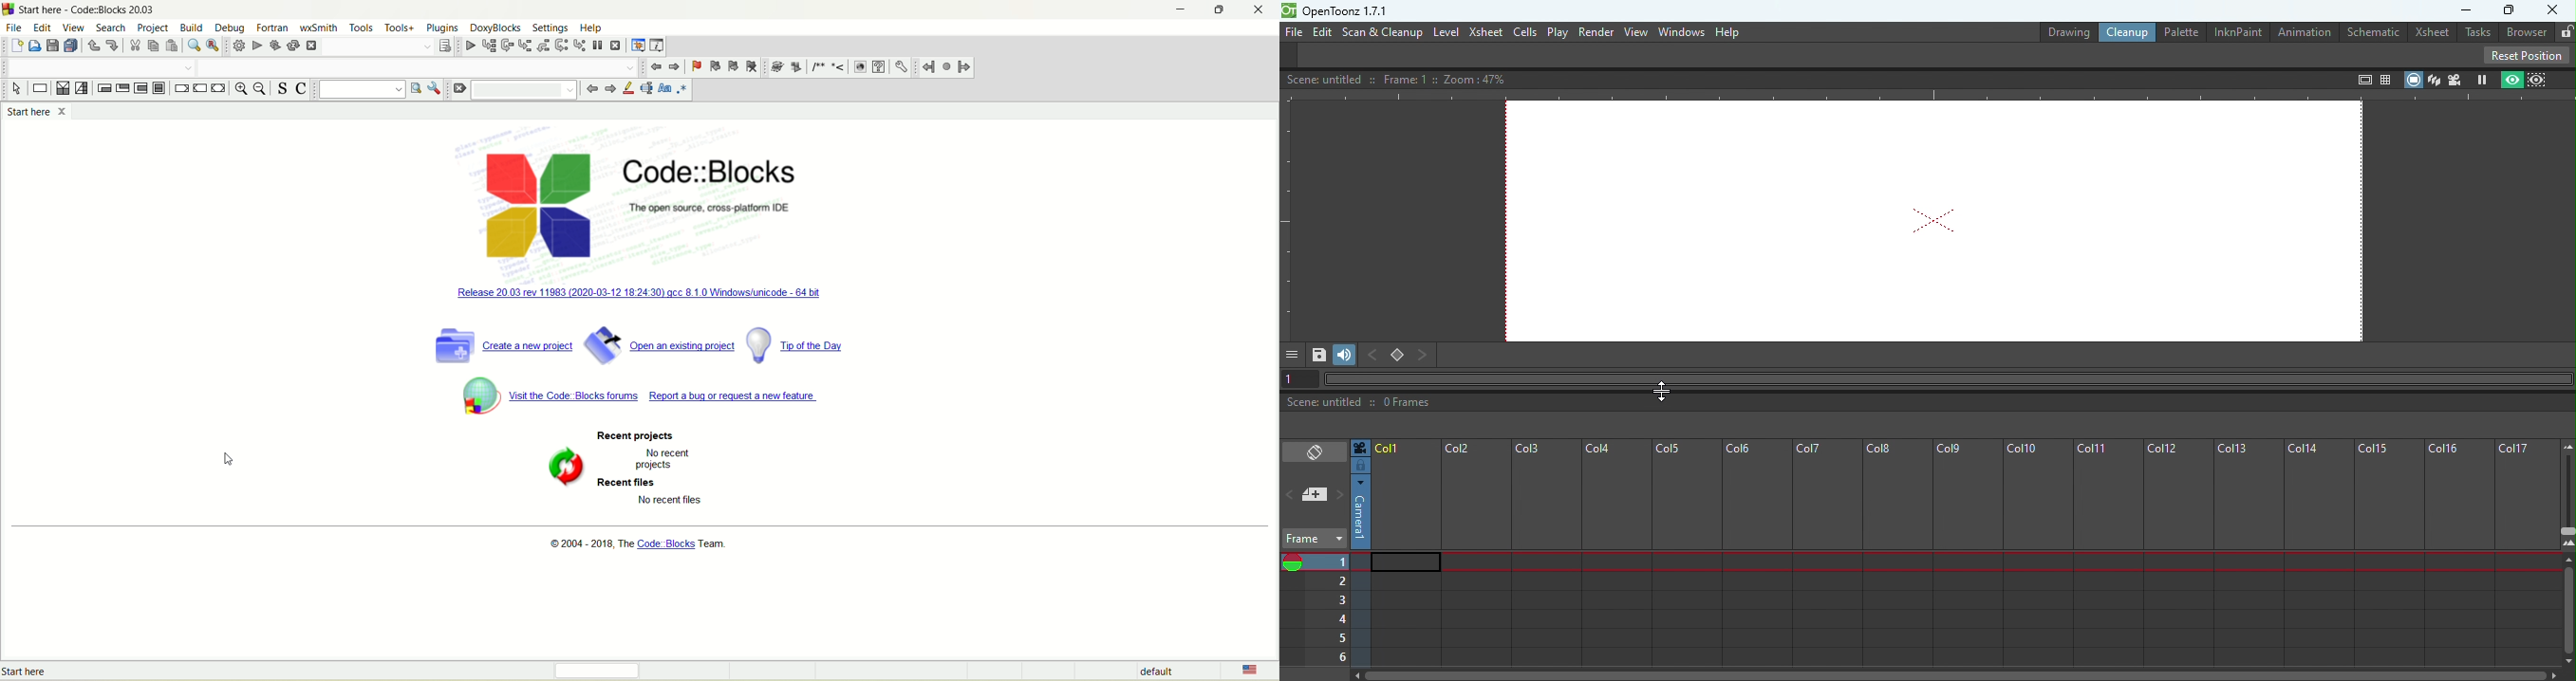 This screenshot has width=2576, height=700. I want to click on Xsheet, so click(2432, 32).